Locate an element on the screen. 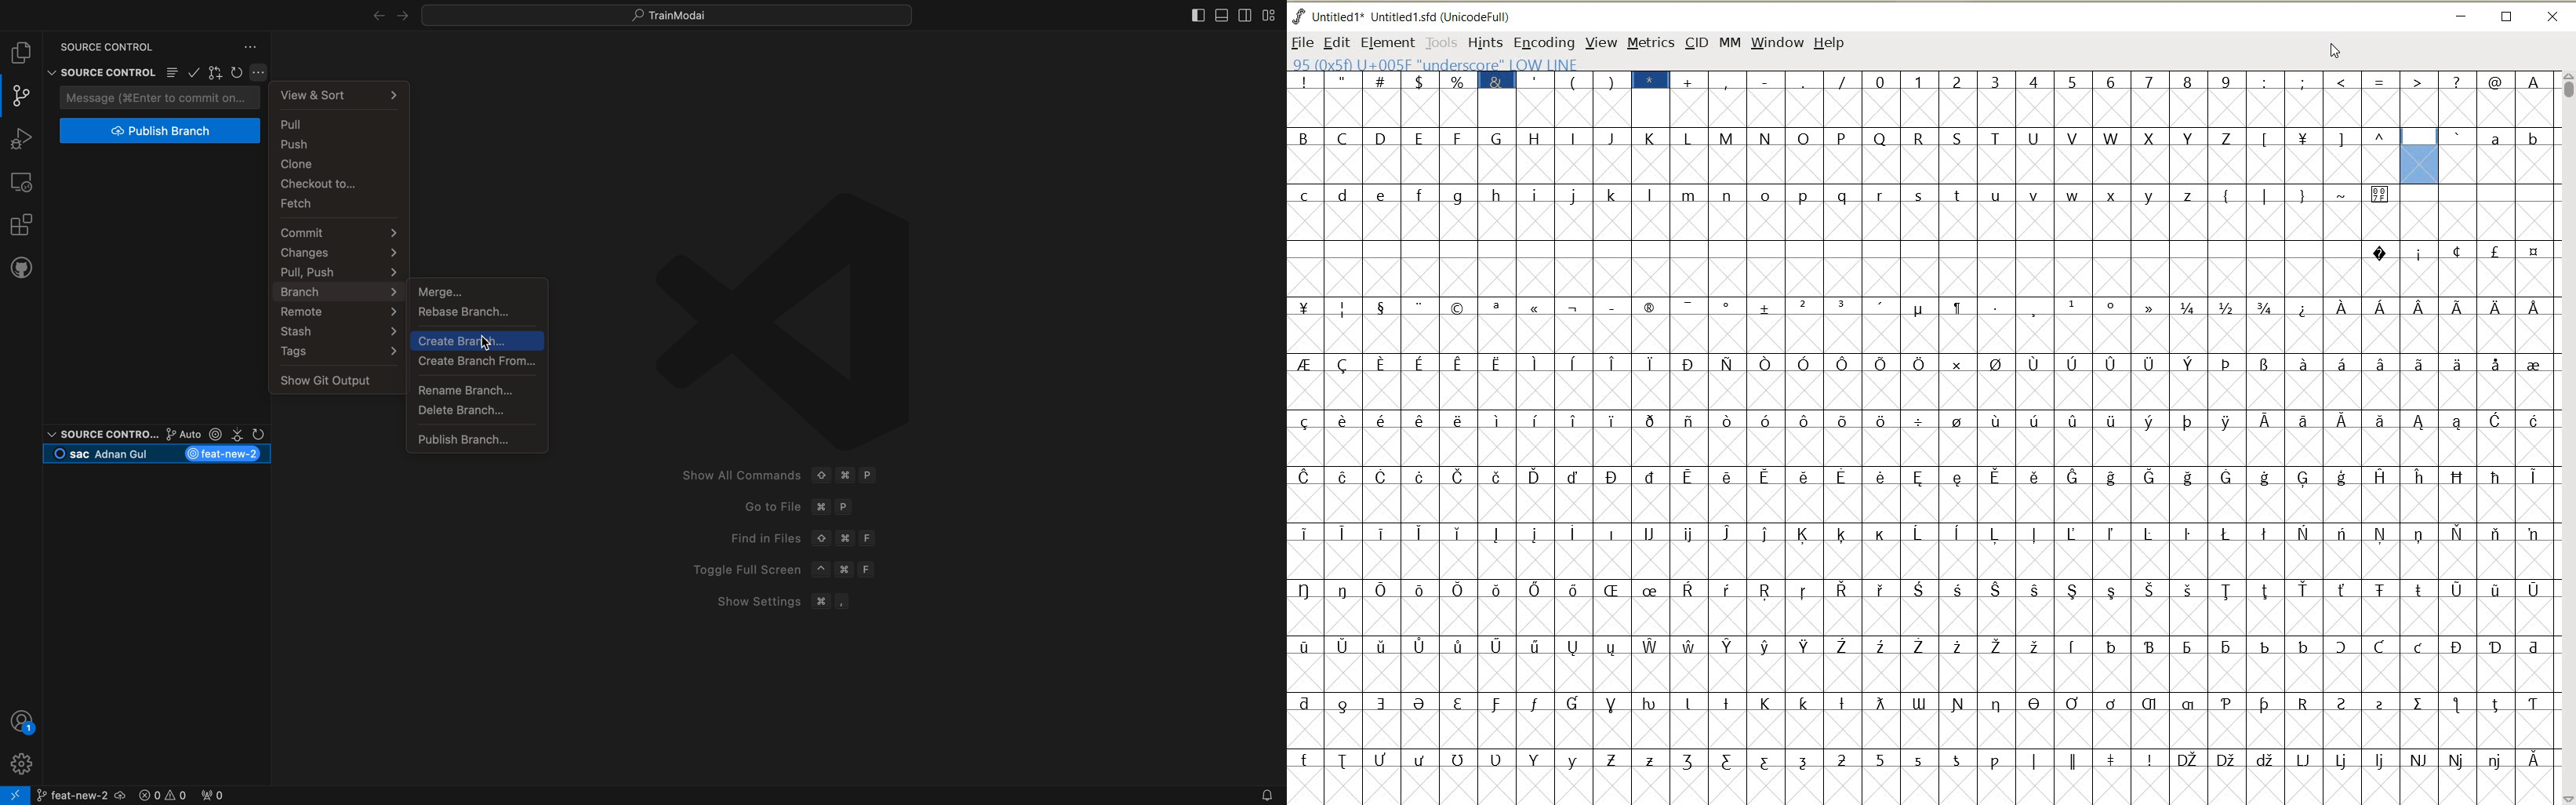 The image size is (2576, 812). debugger is located at coordinates (21, 137).